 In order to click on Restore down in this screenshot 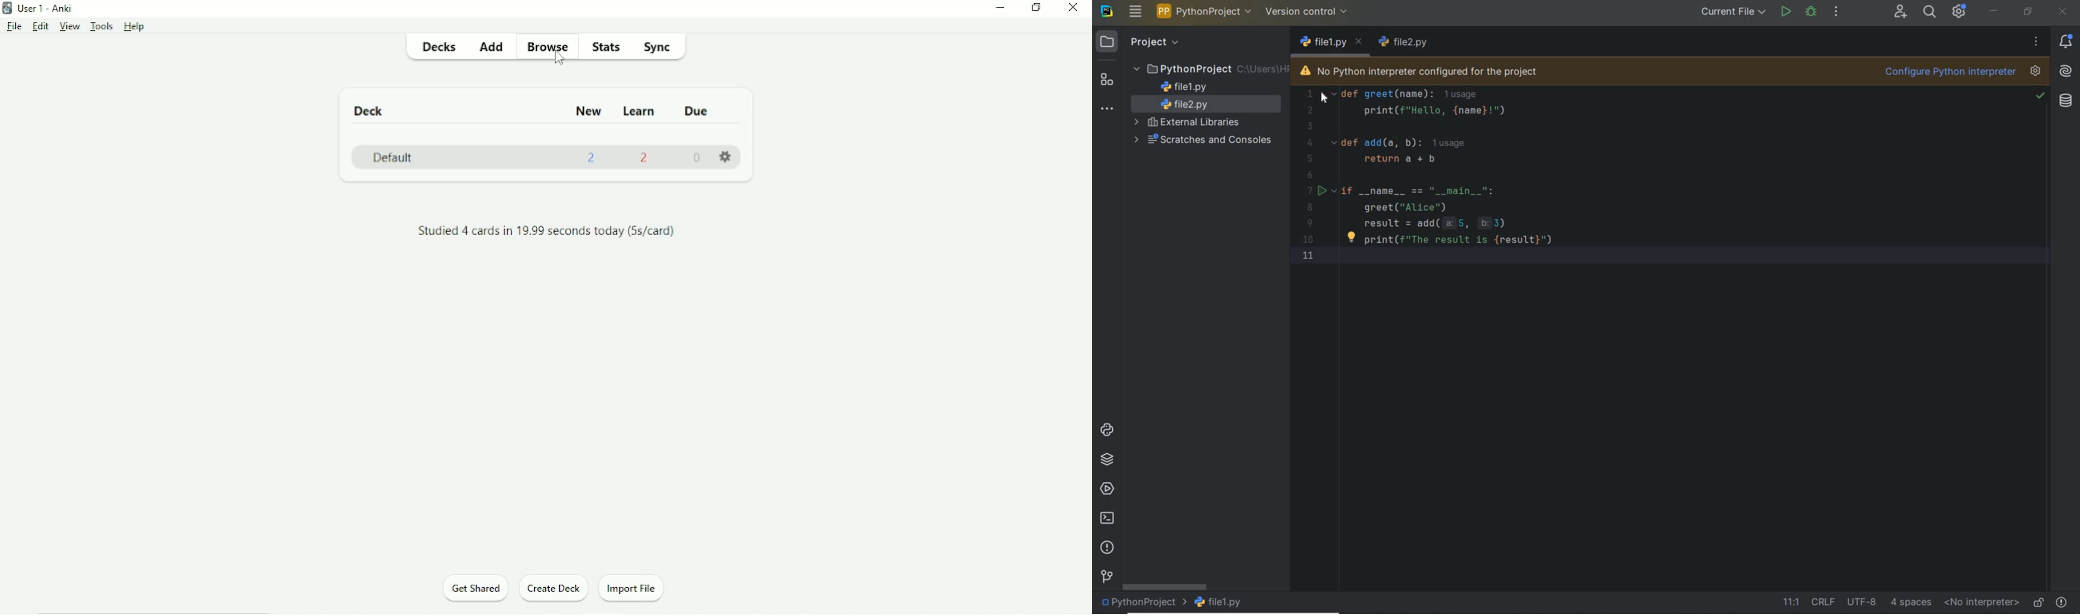, I will do `click(1037, 8)`.